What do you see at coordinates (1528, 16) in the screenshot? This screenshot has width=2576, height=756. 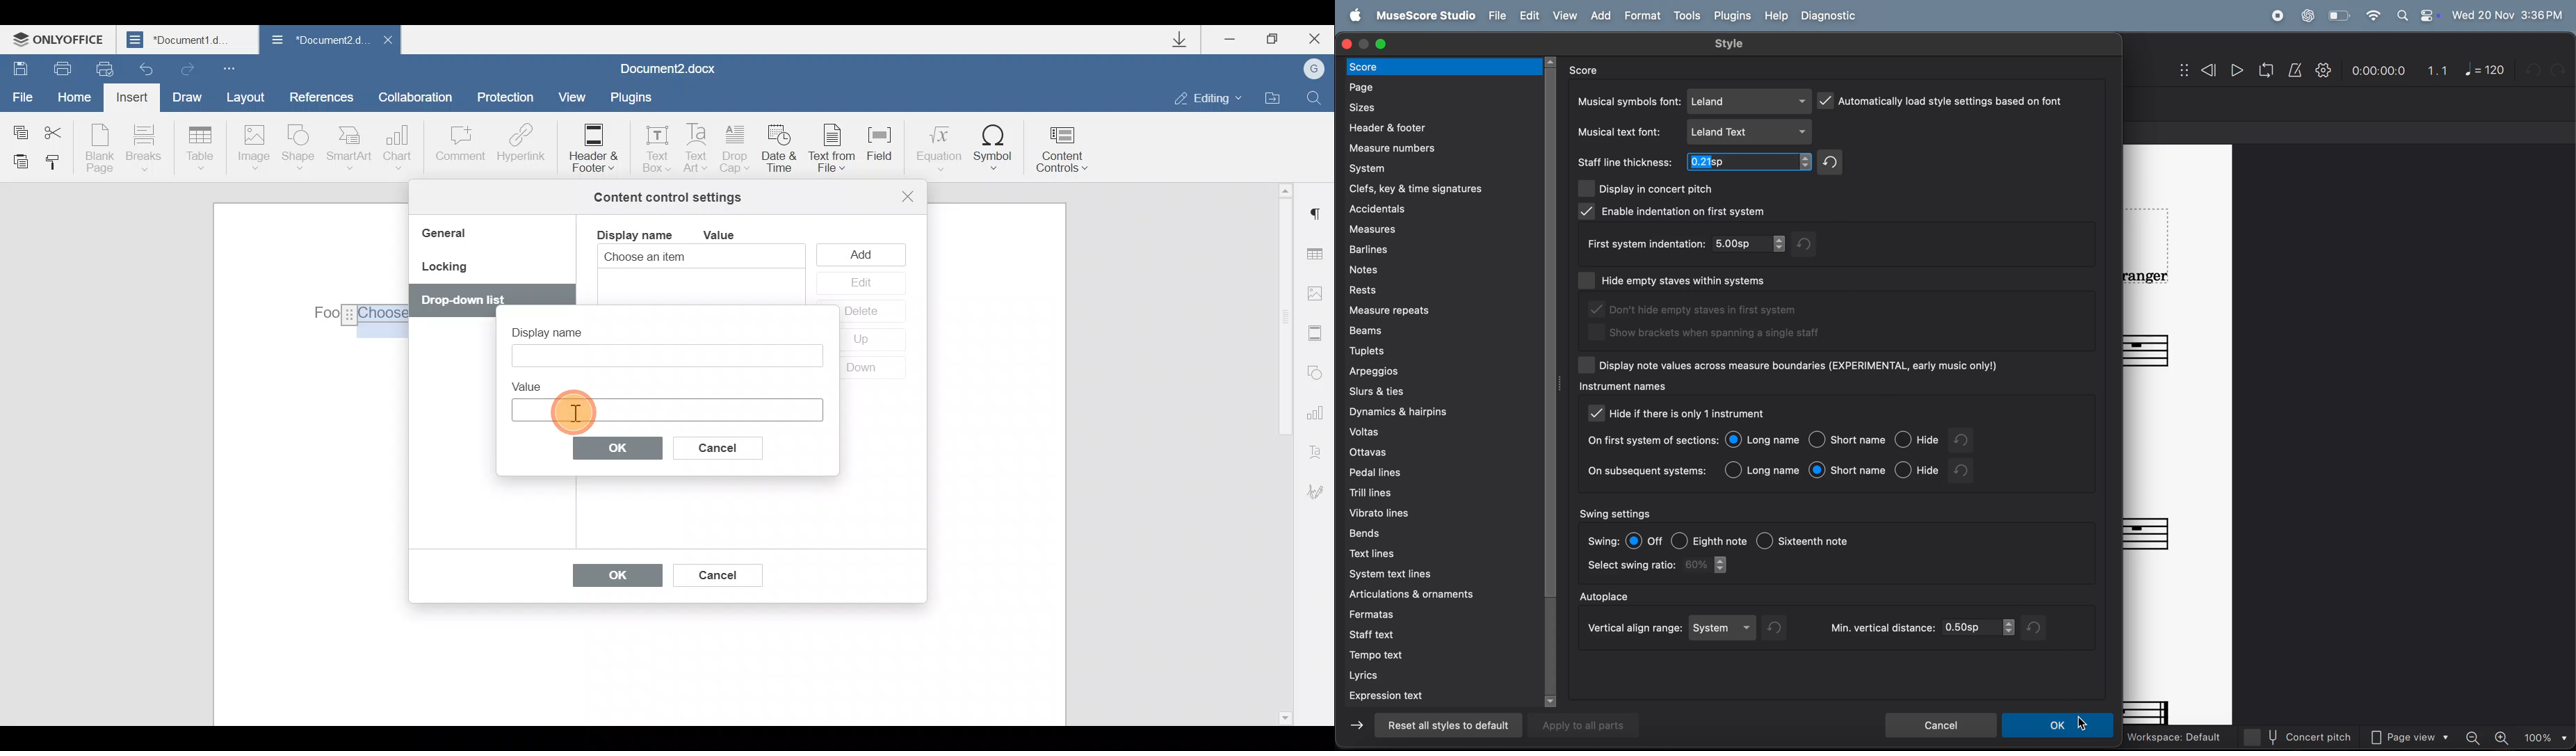 I see `edit` at bounding box center [1528, 16].